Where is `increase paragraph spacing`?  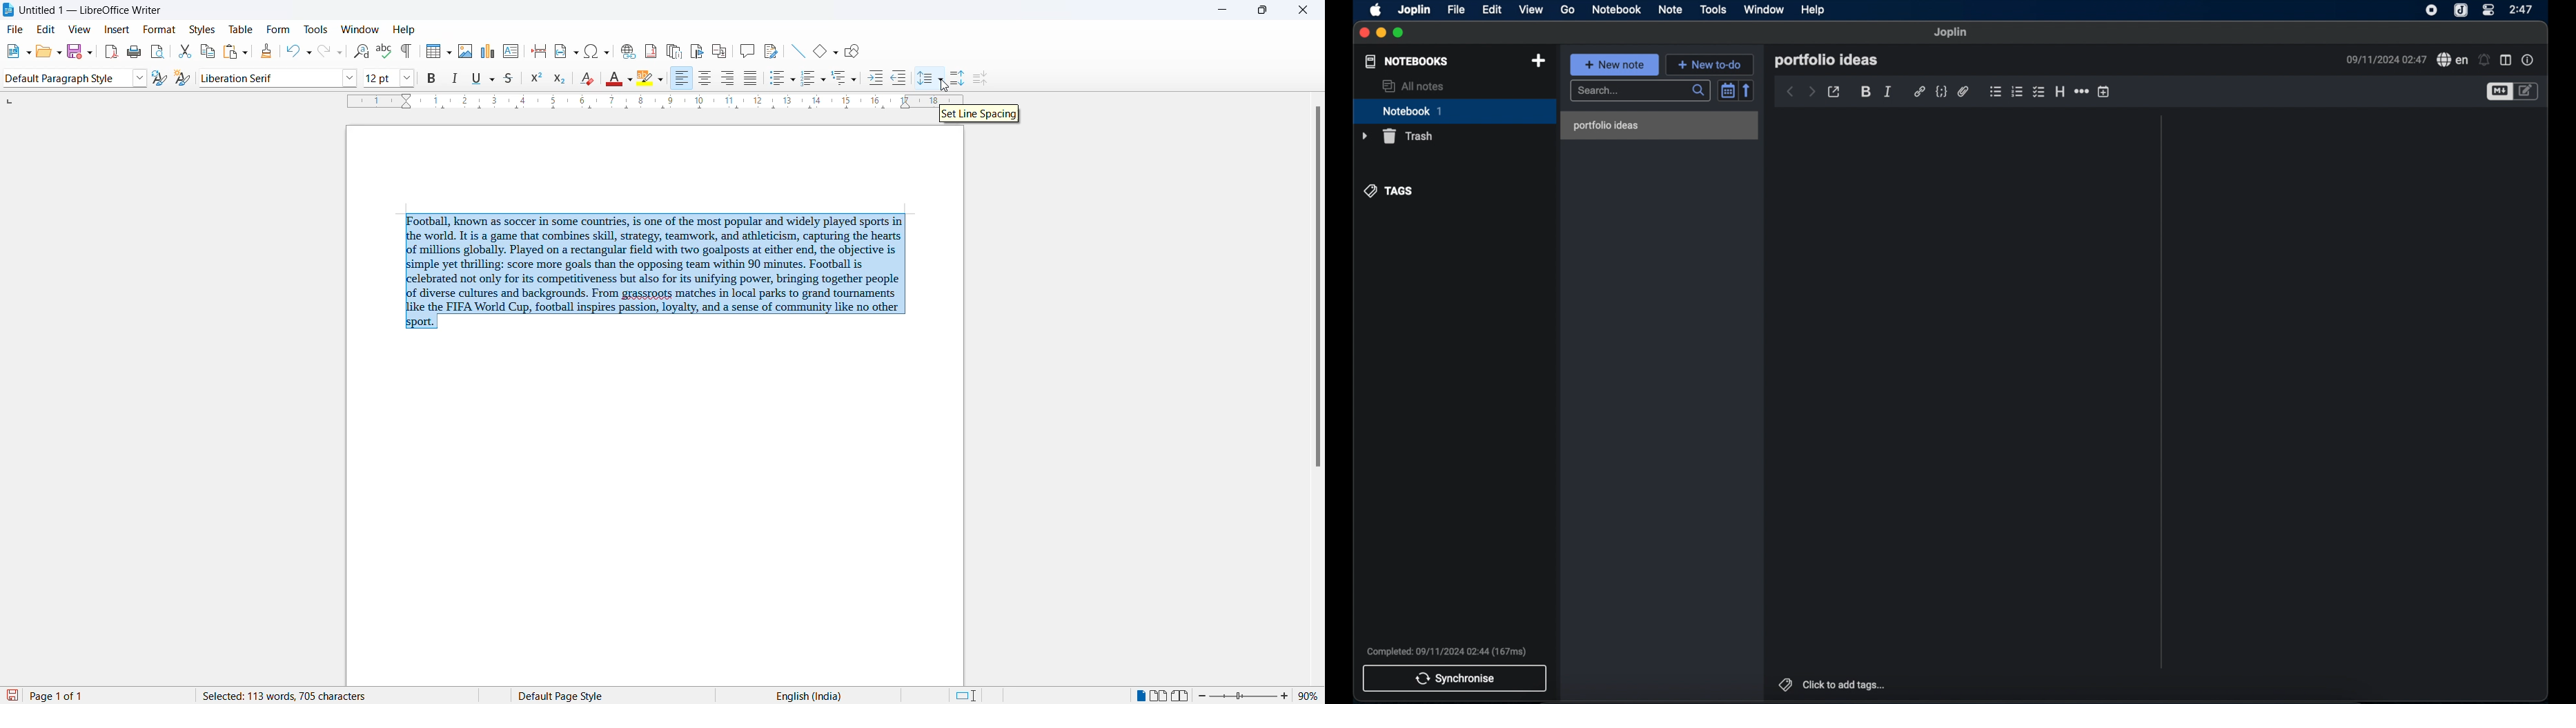
increase paragraph spacing is located at coordinates (958, 79).